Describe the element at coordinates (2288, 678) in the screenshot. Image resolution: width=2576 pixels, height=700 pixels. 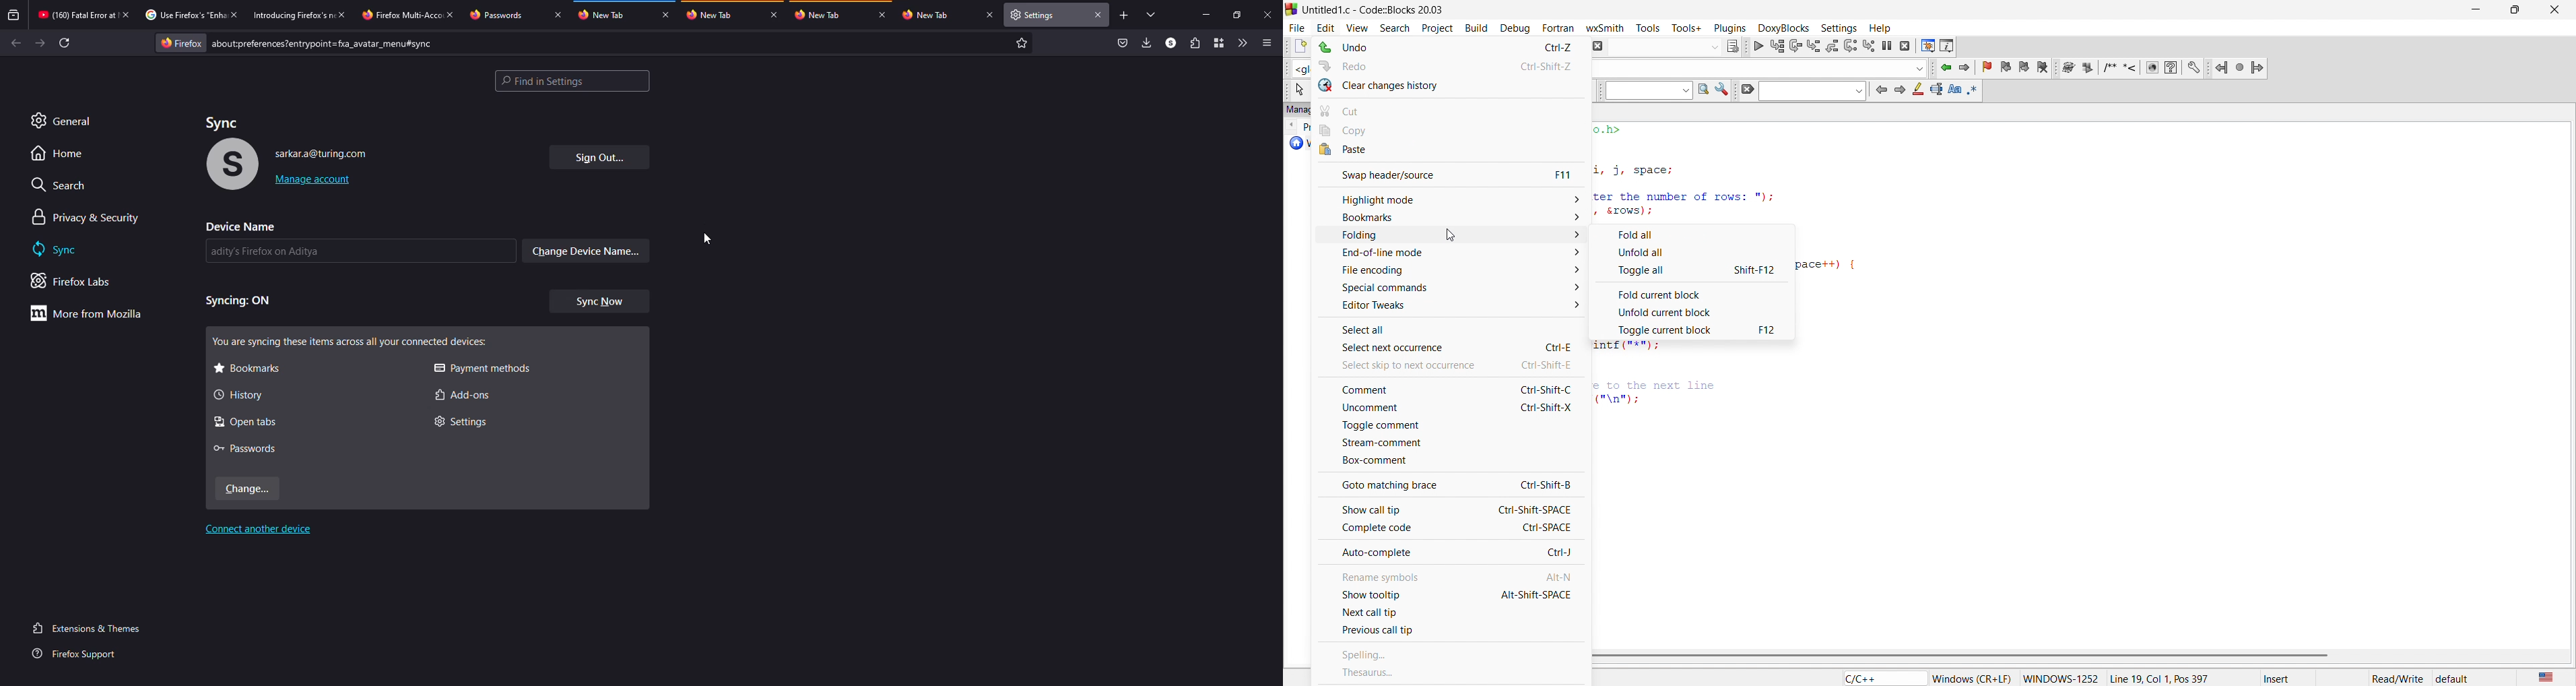
I see `Insert` at that location.